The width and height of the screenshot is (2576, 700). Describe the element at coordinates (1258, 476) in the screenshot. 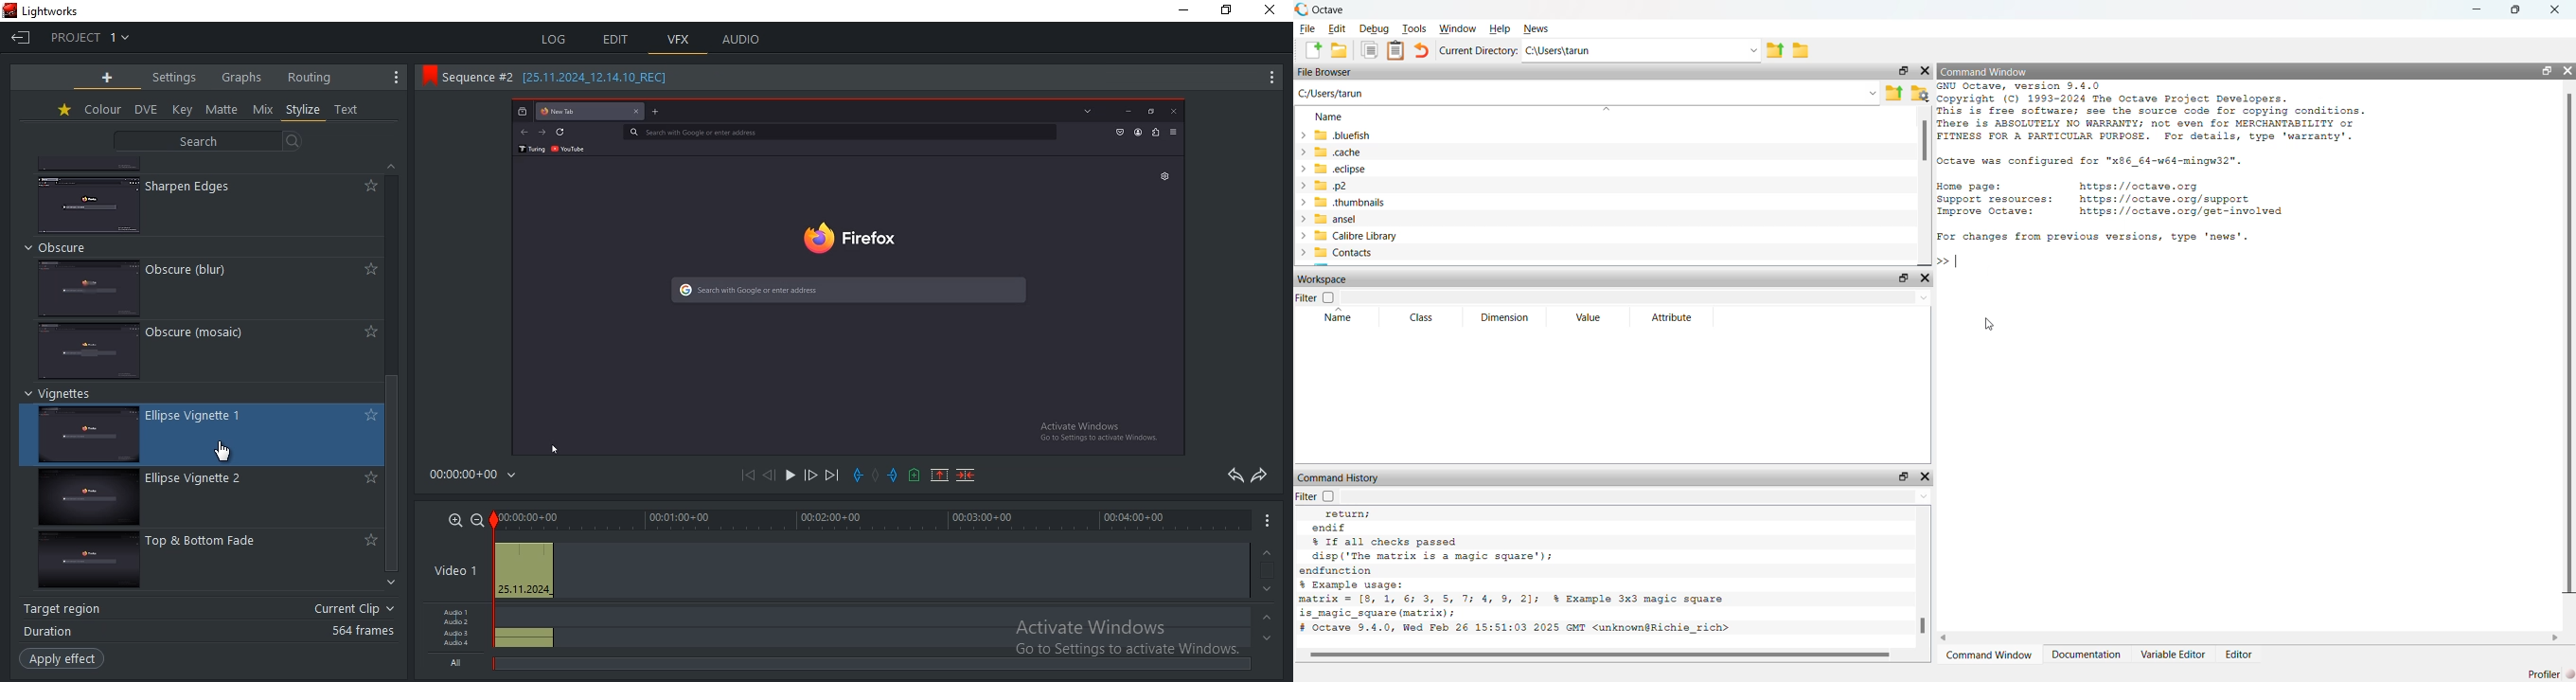

I see `redo` at that location.